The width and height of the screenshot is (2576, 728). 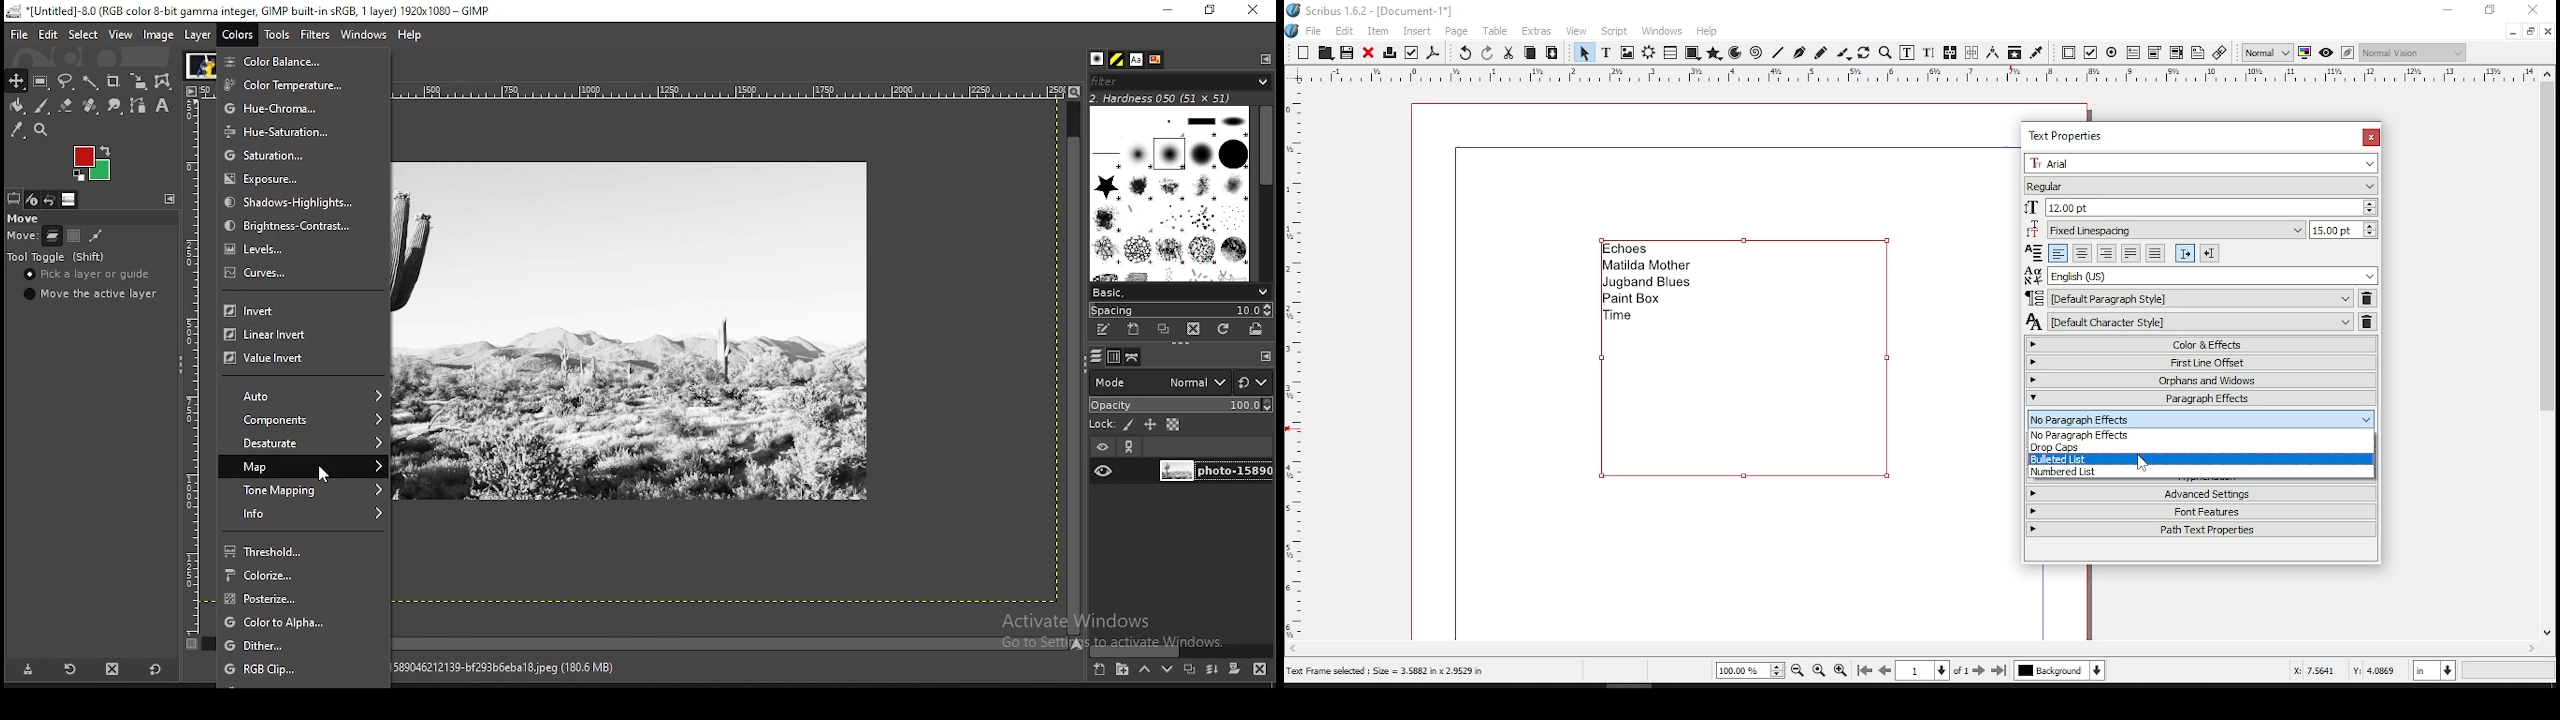 I want to click on table, so click(x=1498, y=31).